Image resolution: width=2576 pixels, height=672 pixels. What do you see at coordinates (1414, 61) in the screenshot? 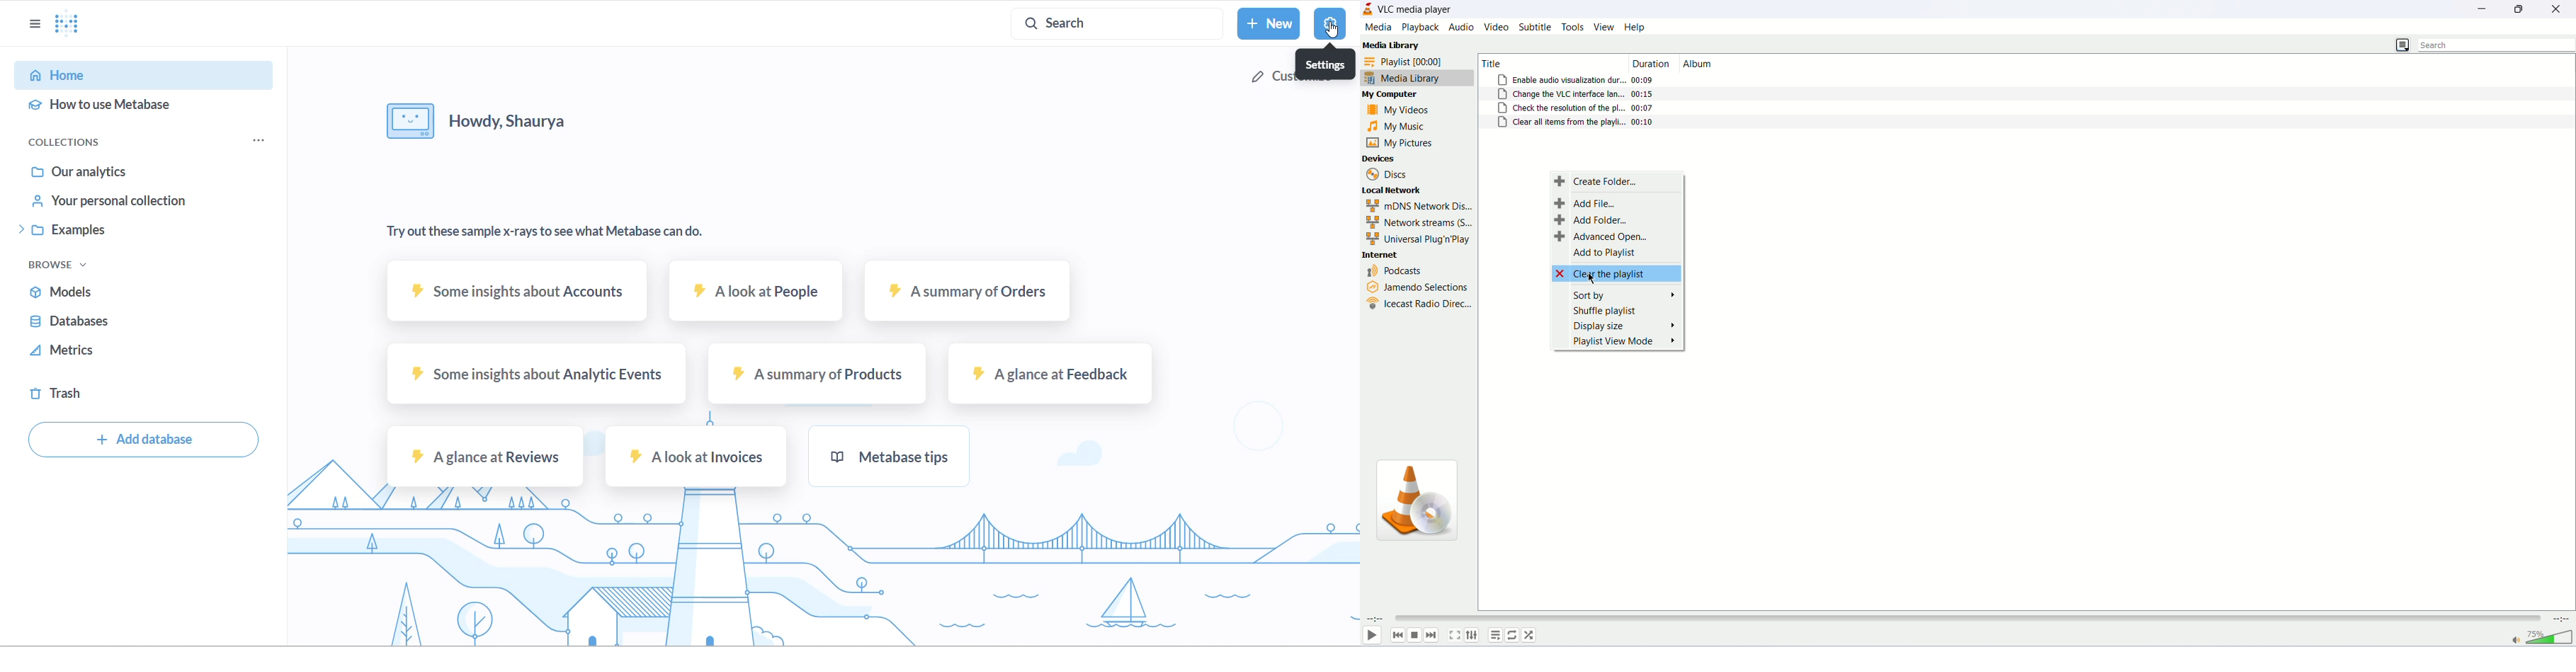
I see `playlist` at bounding box center [1414, 61].